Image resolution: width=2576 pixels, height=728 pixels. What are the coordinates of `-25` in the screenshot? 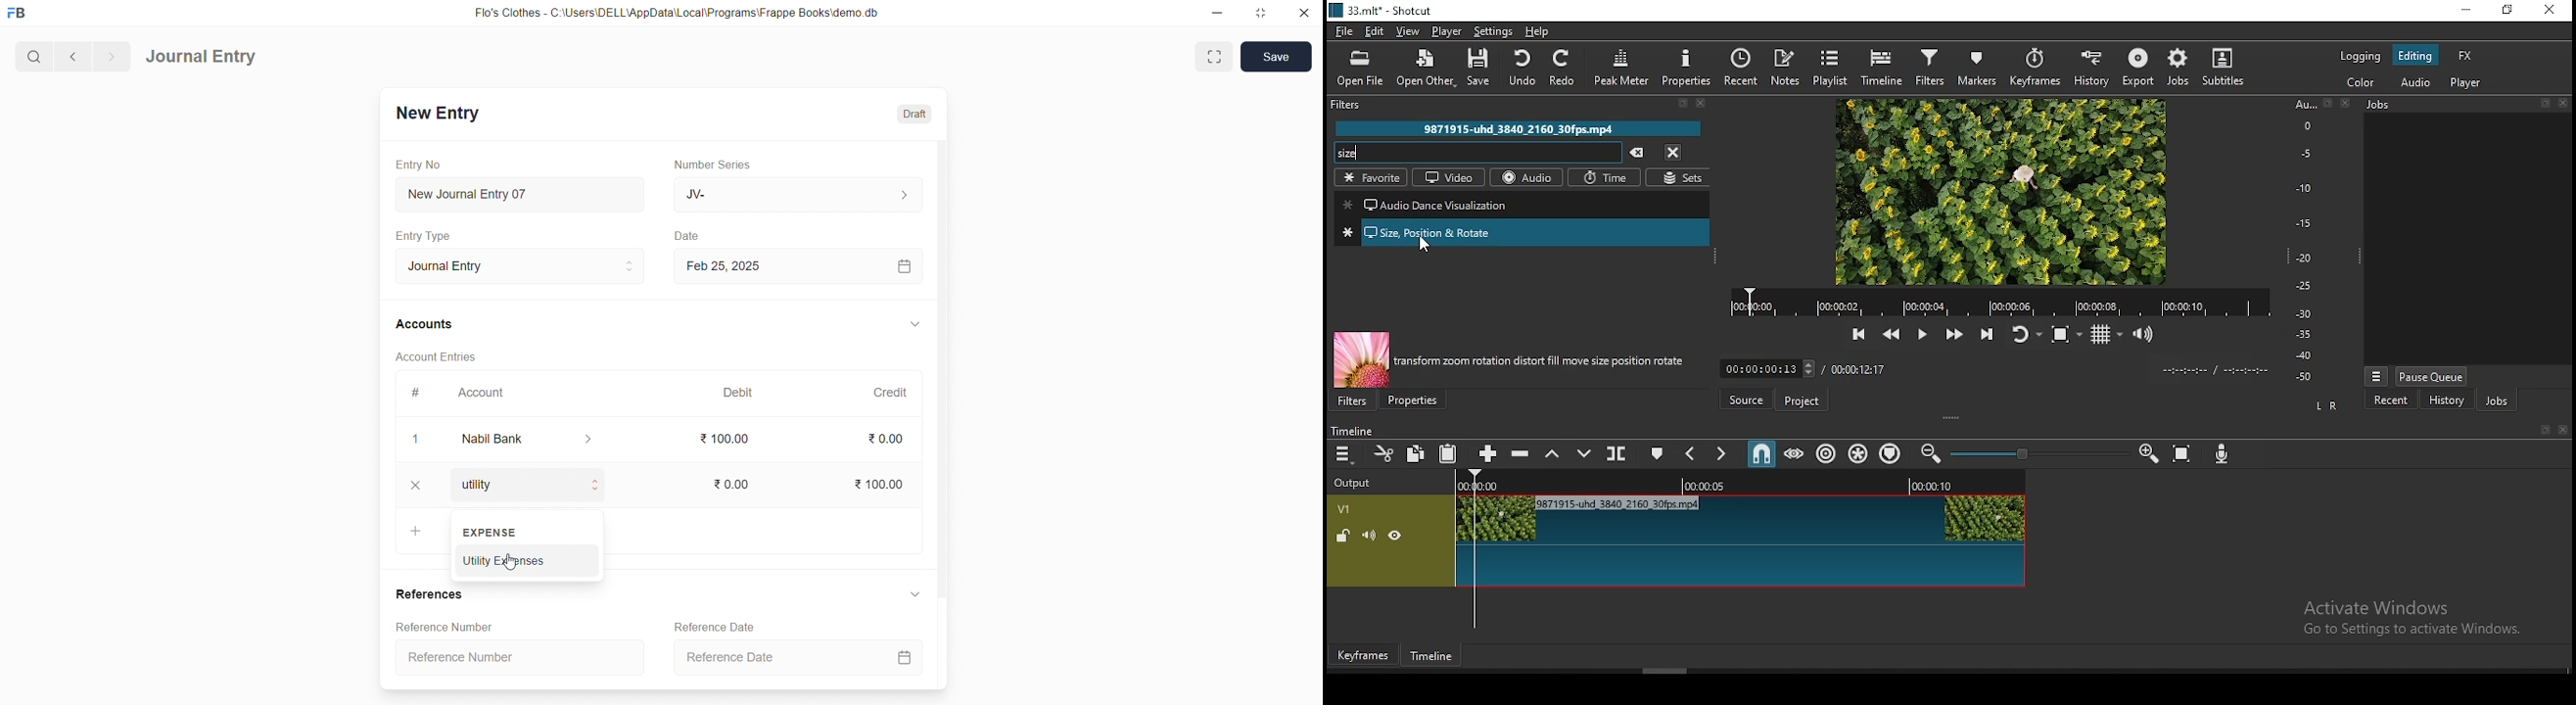 It's located at (2302, 285).